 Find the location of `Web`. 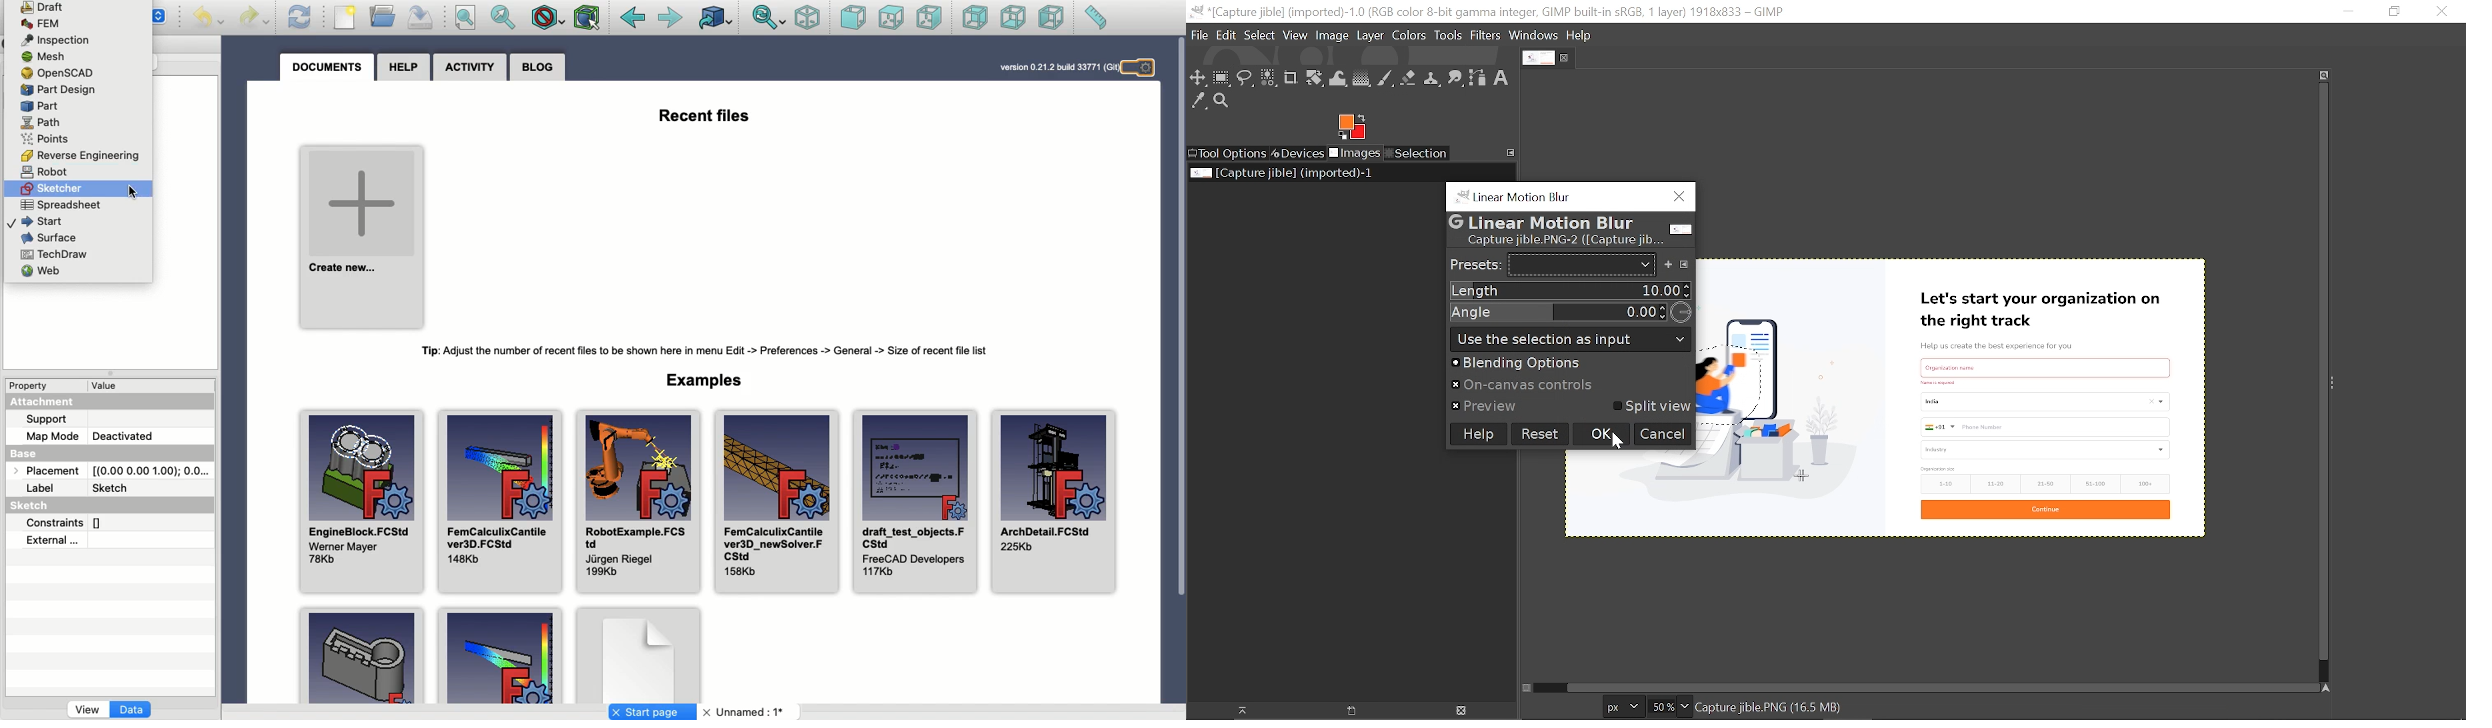

Web is located at coordinates (48, 272).